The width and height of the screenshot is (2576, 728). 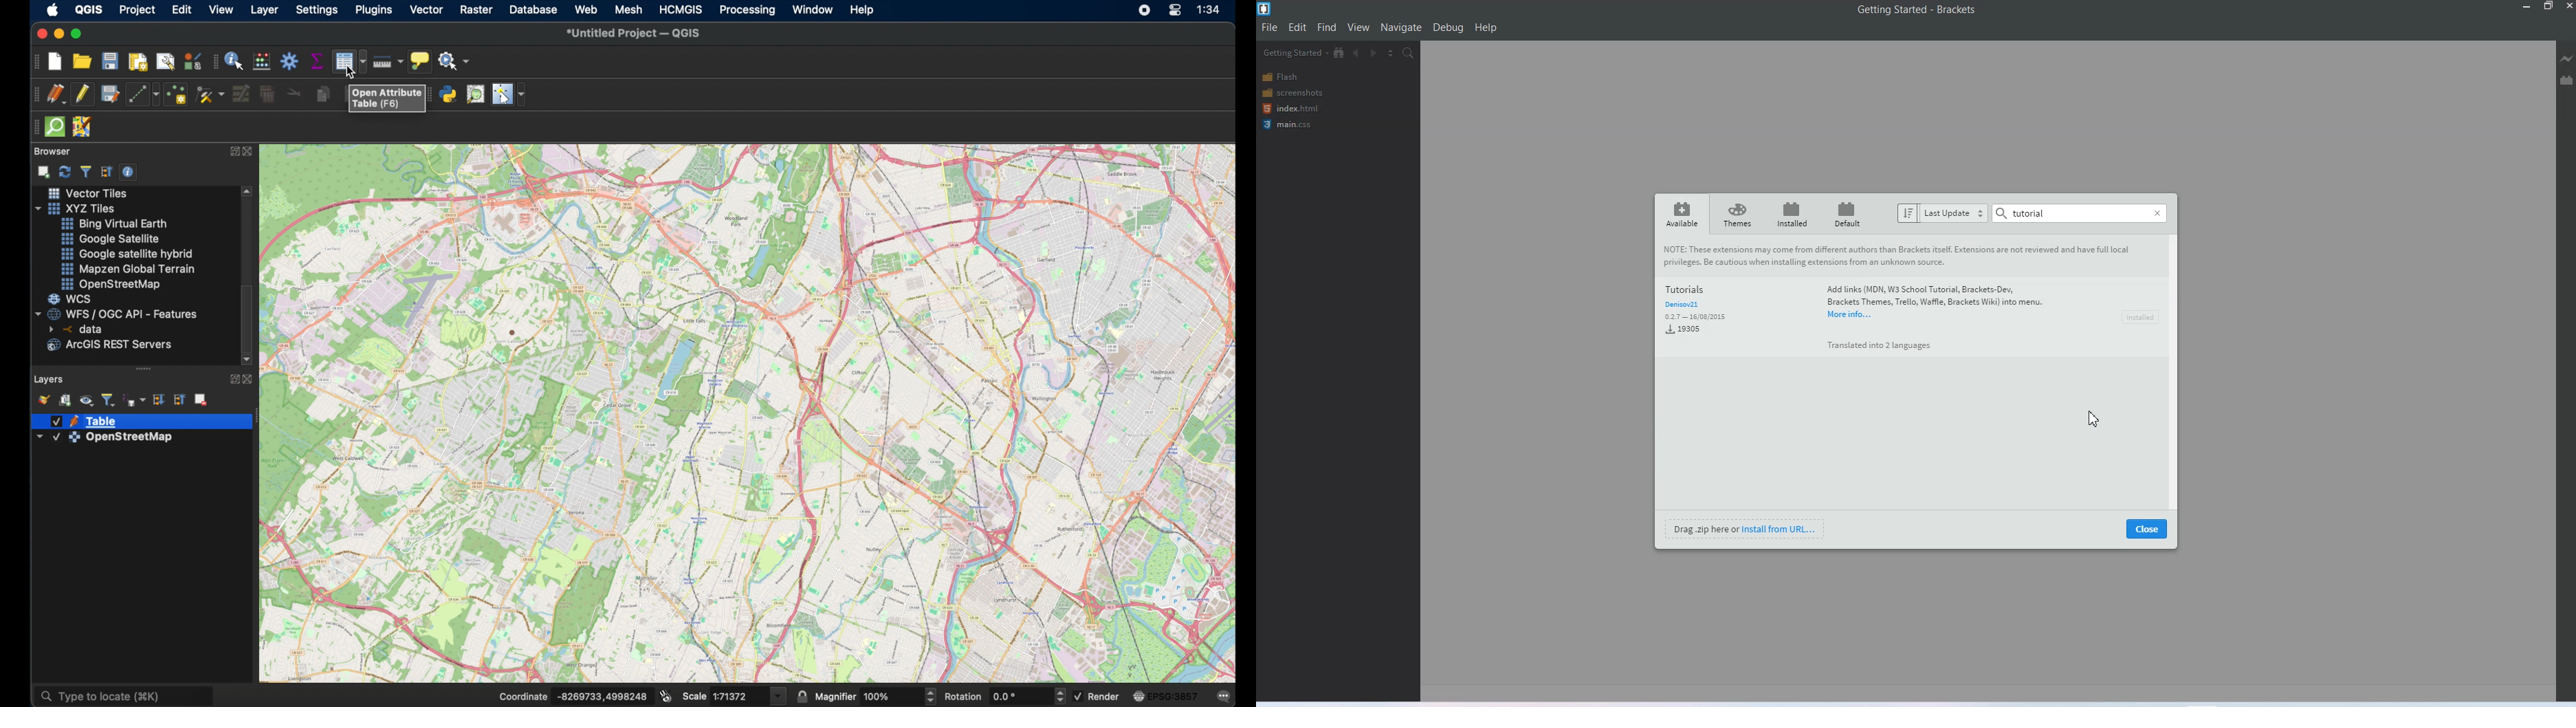 I want to click on enable/disable proeprties widget, so click(x=128, y=172).